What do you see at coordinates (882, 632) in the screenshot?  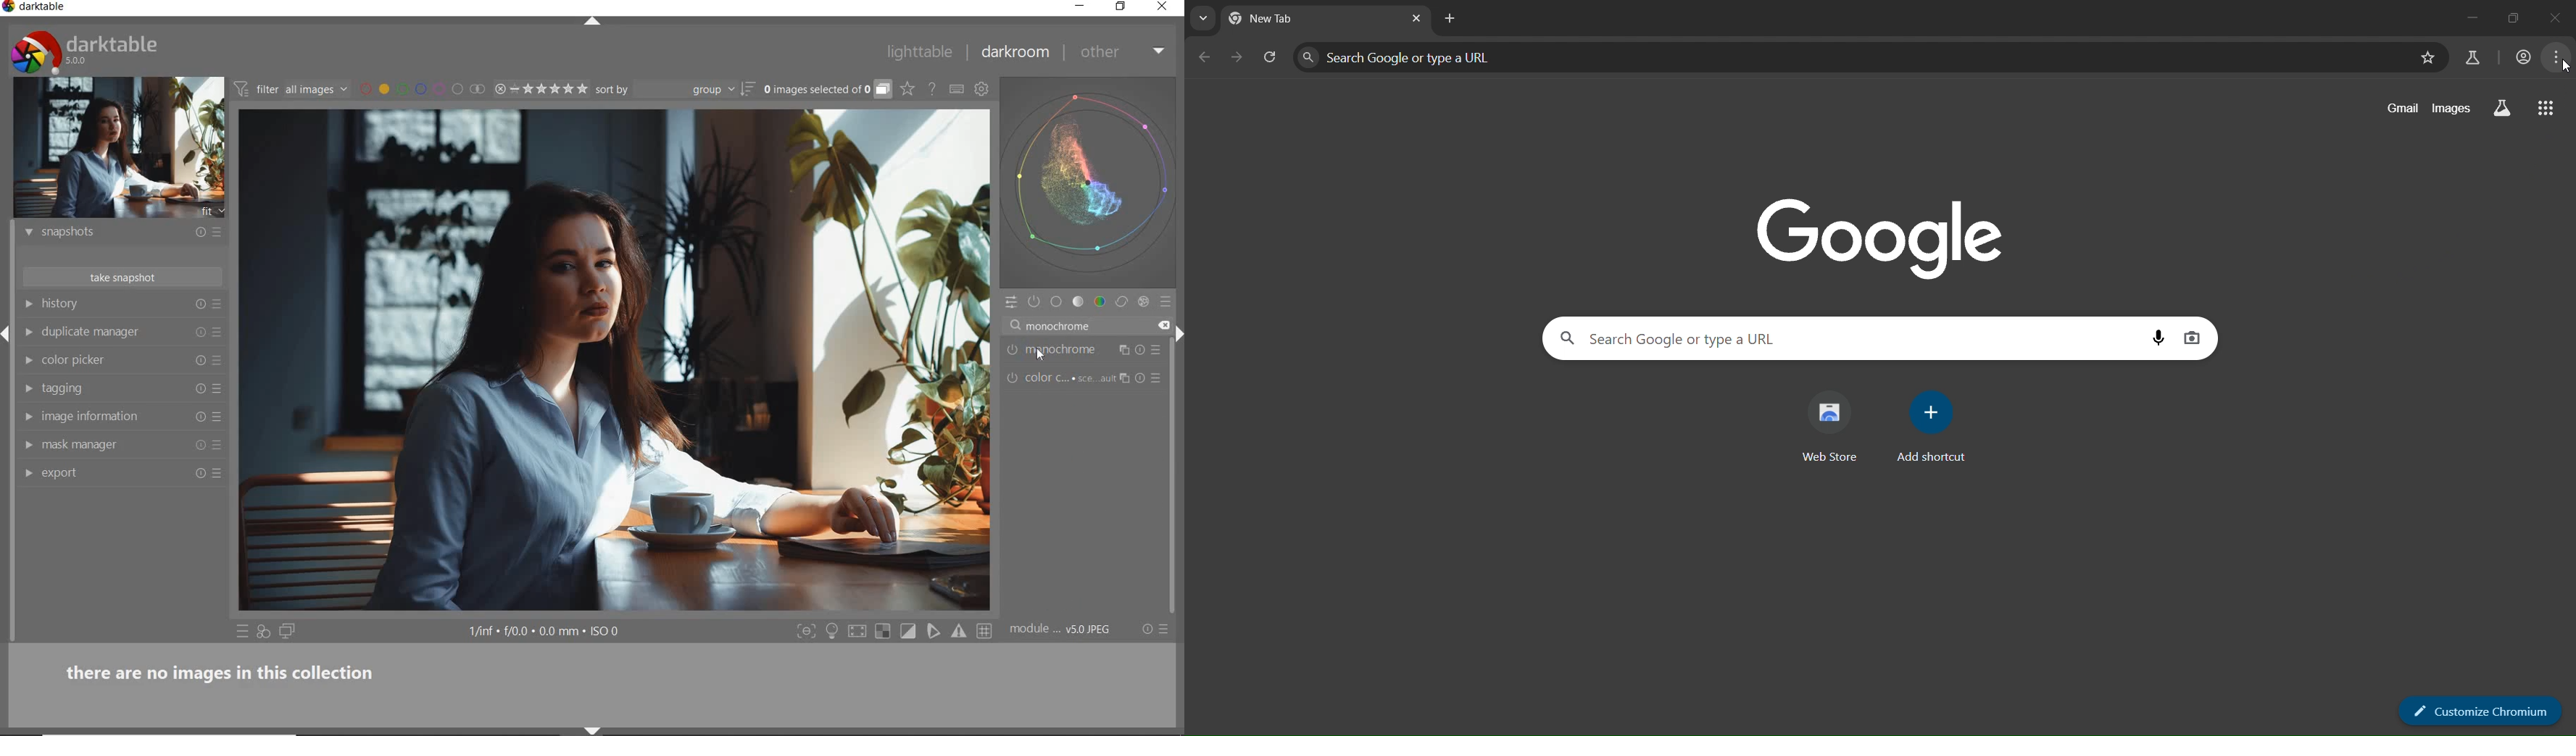 I see `shift+o` at bounding box center [882, 632].